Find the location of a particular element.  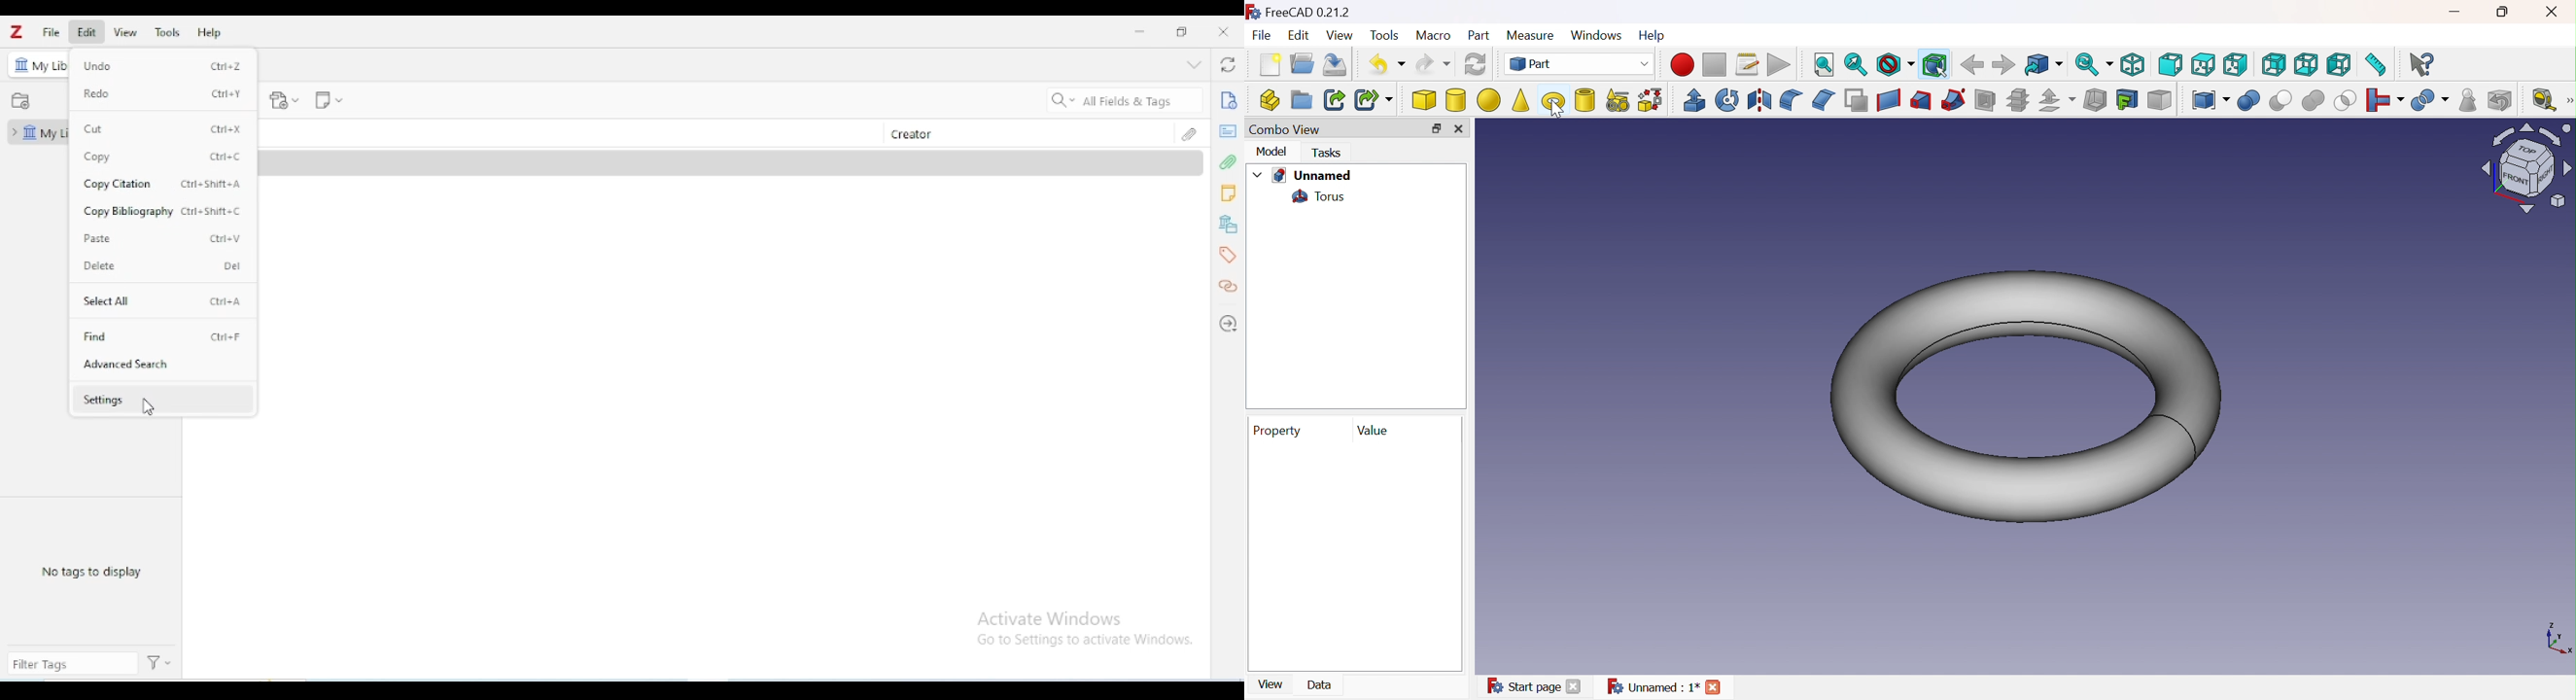

expand/collapse  is located at coordinates (12, 132).